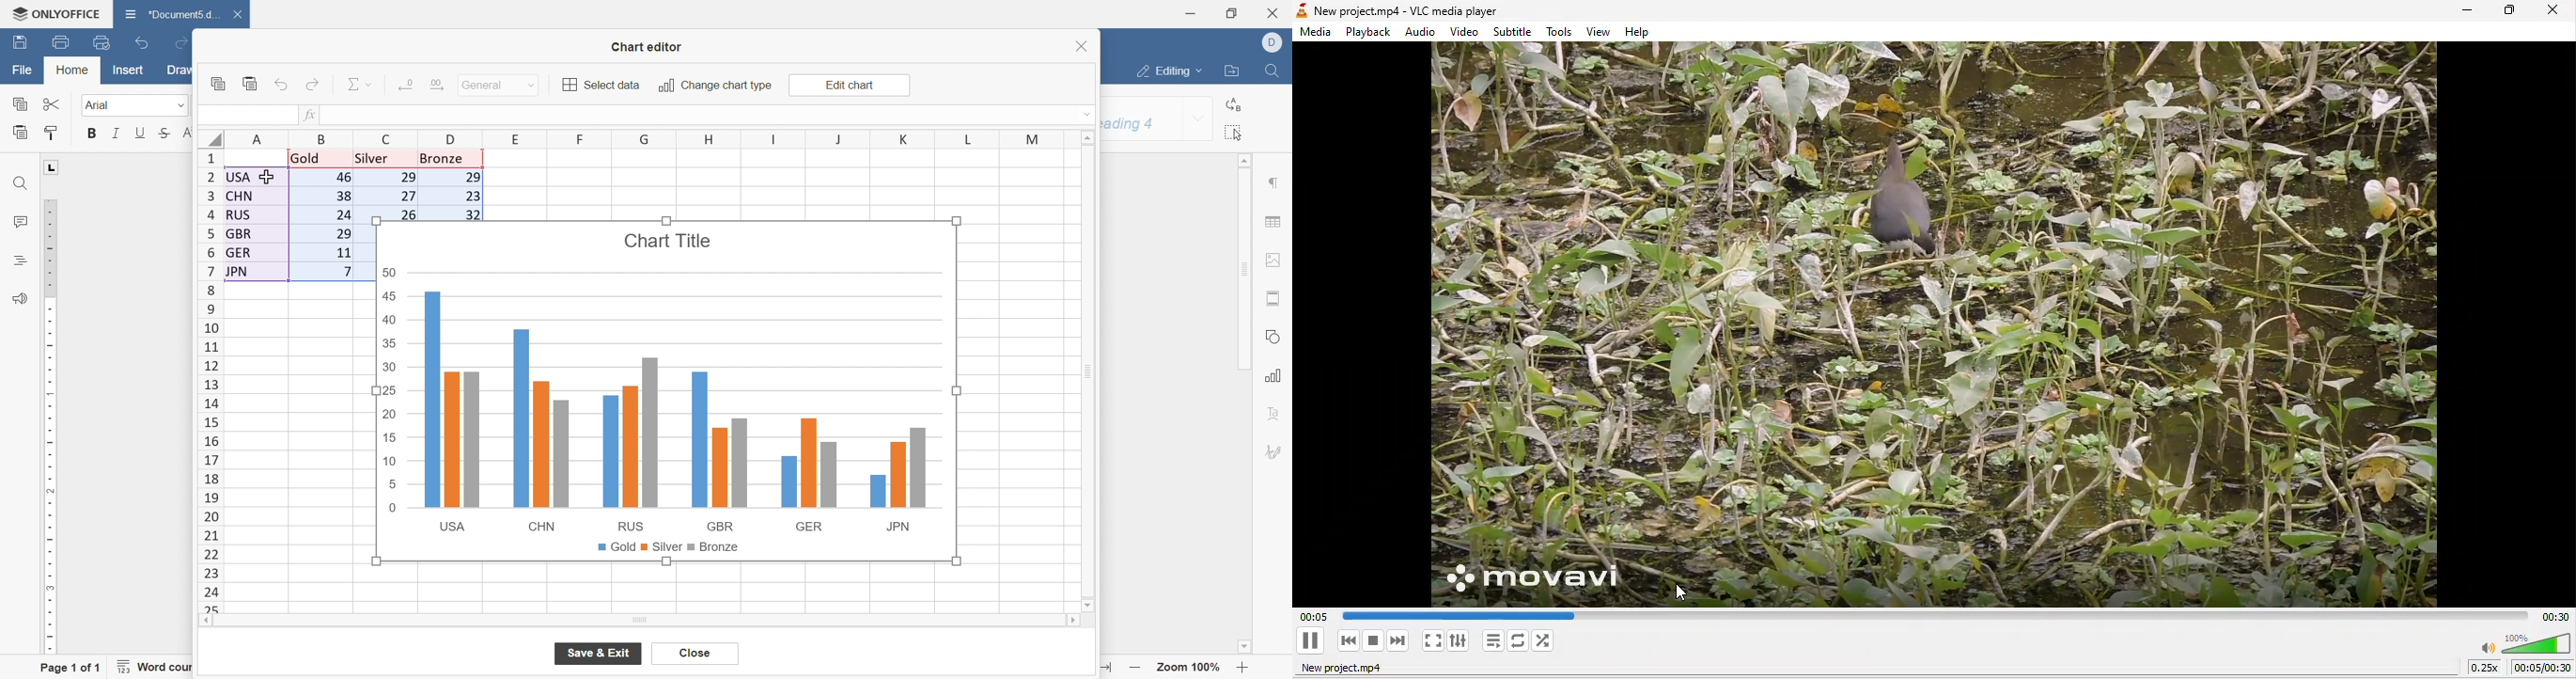 Image resolution: width=2576 pixels, height=700 pixels. I want to click on home, so click(73, 69).